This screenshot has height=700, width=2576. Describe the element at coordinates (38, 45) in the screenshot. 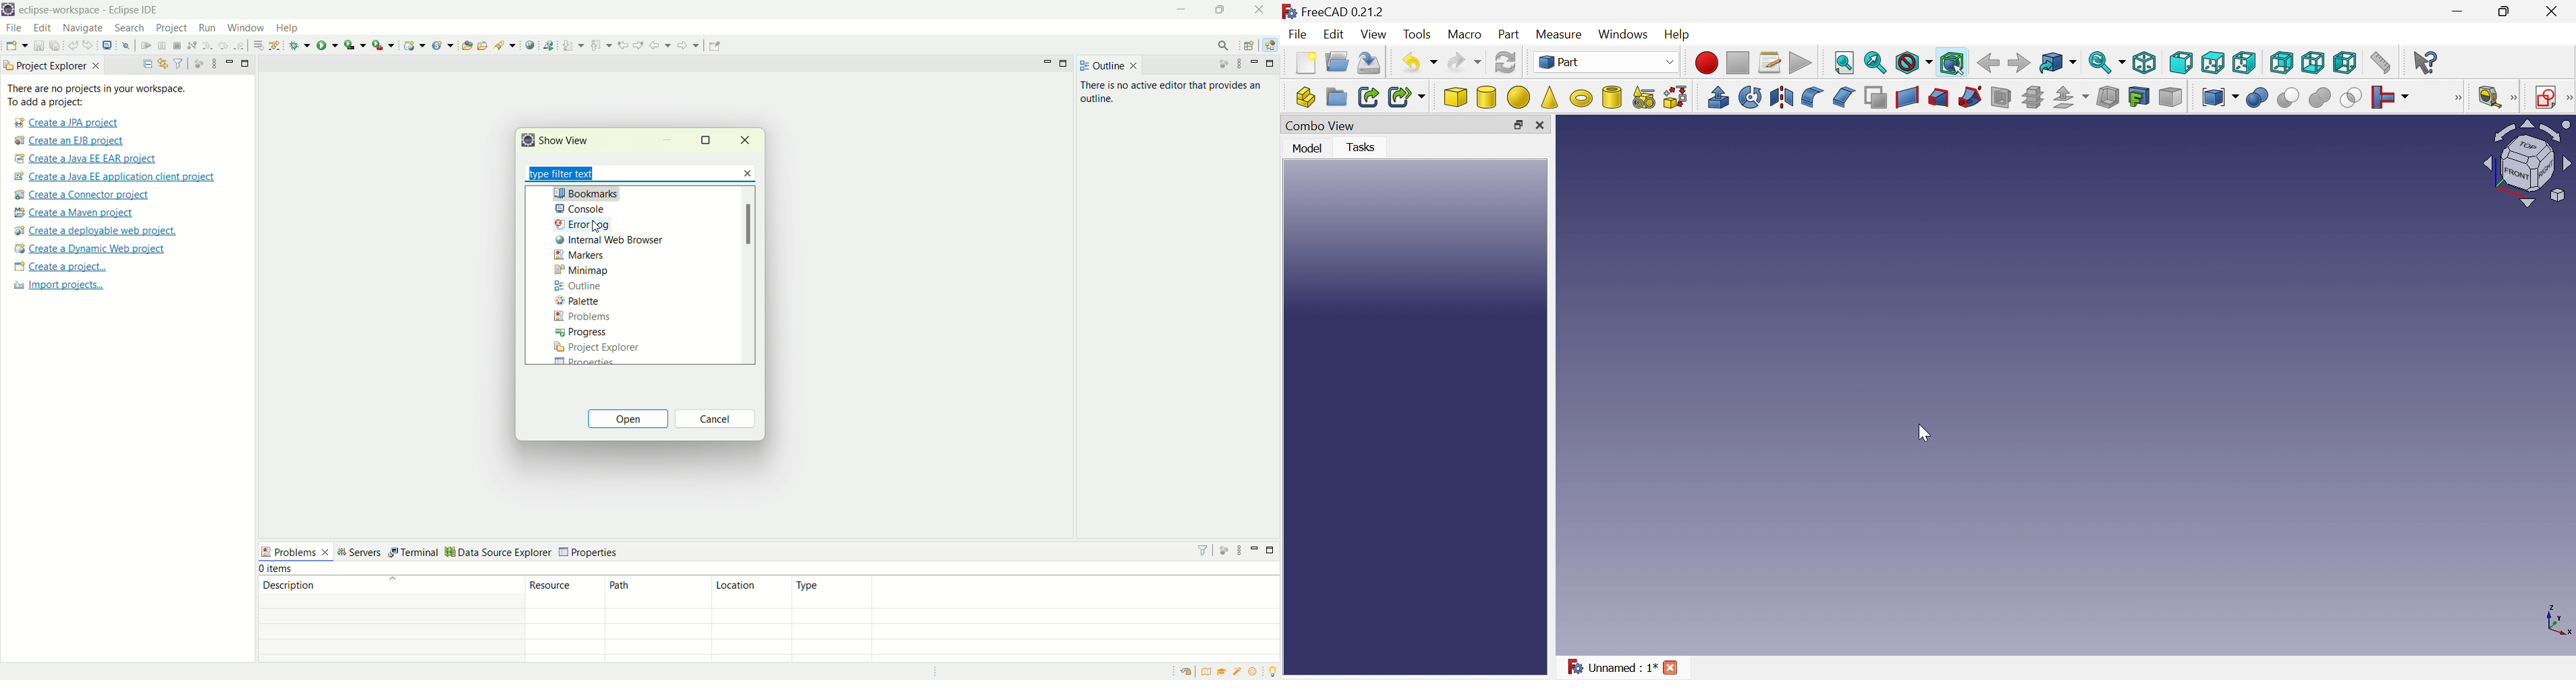

I see `save` at that location.